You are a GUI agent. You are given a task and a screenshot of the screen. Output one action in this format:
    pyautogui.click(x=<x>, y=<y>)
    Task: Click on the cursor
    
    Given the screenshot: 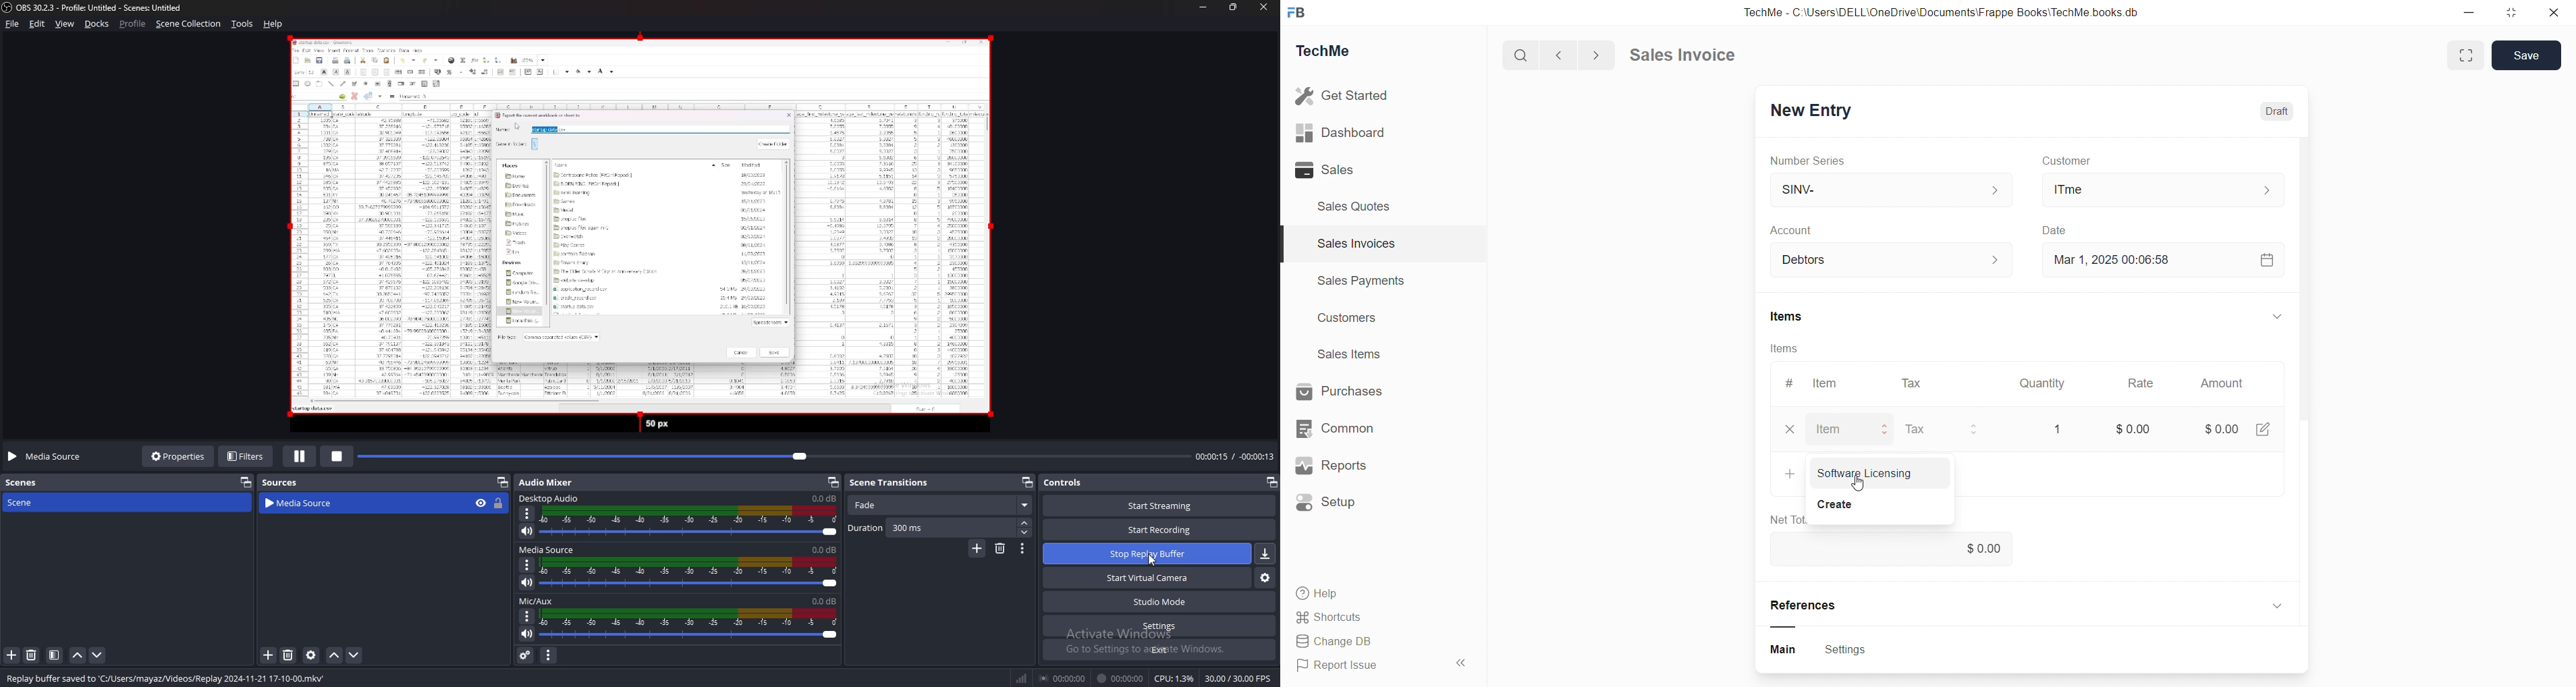 What is the action you would take?
    pyautogui.click(x=1865, y=485)
    